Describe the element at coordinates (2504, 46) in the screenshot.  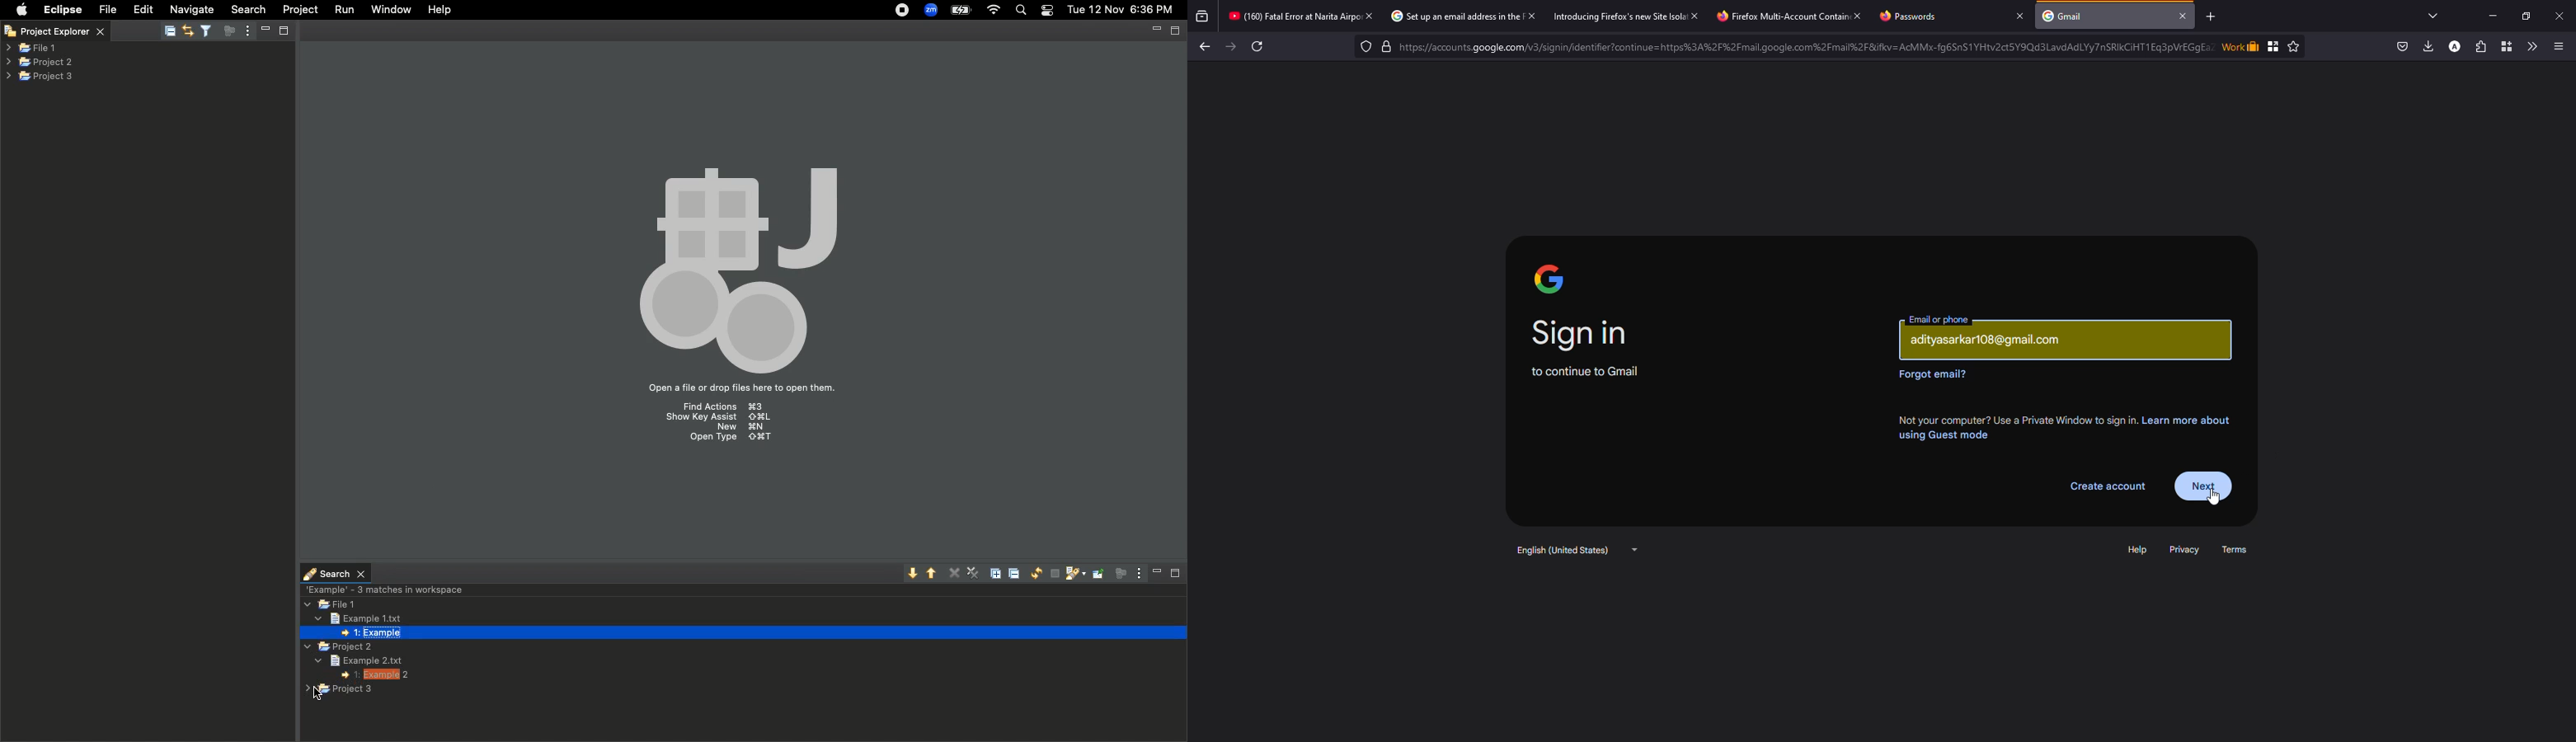
I see `container` at that location.